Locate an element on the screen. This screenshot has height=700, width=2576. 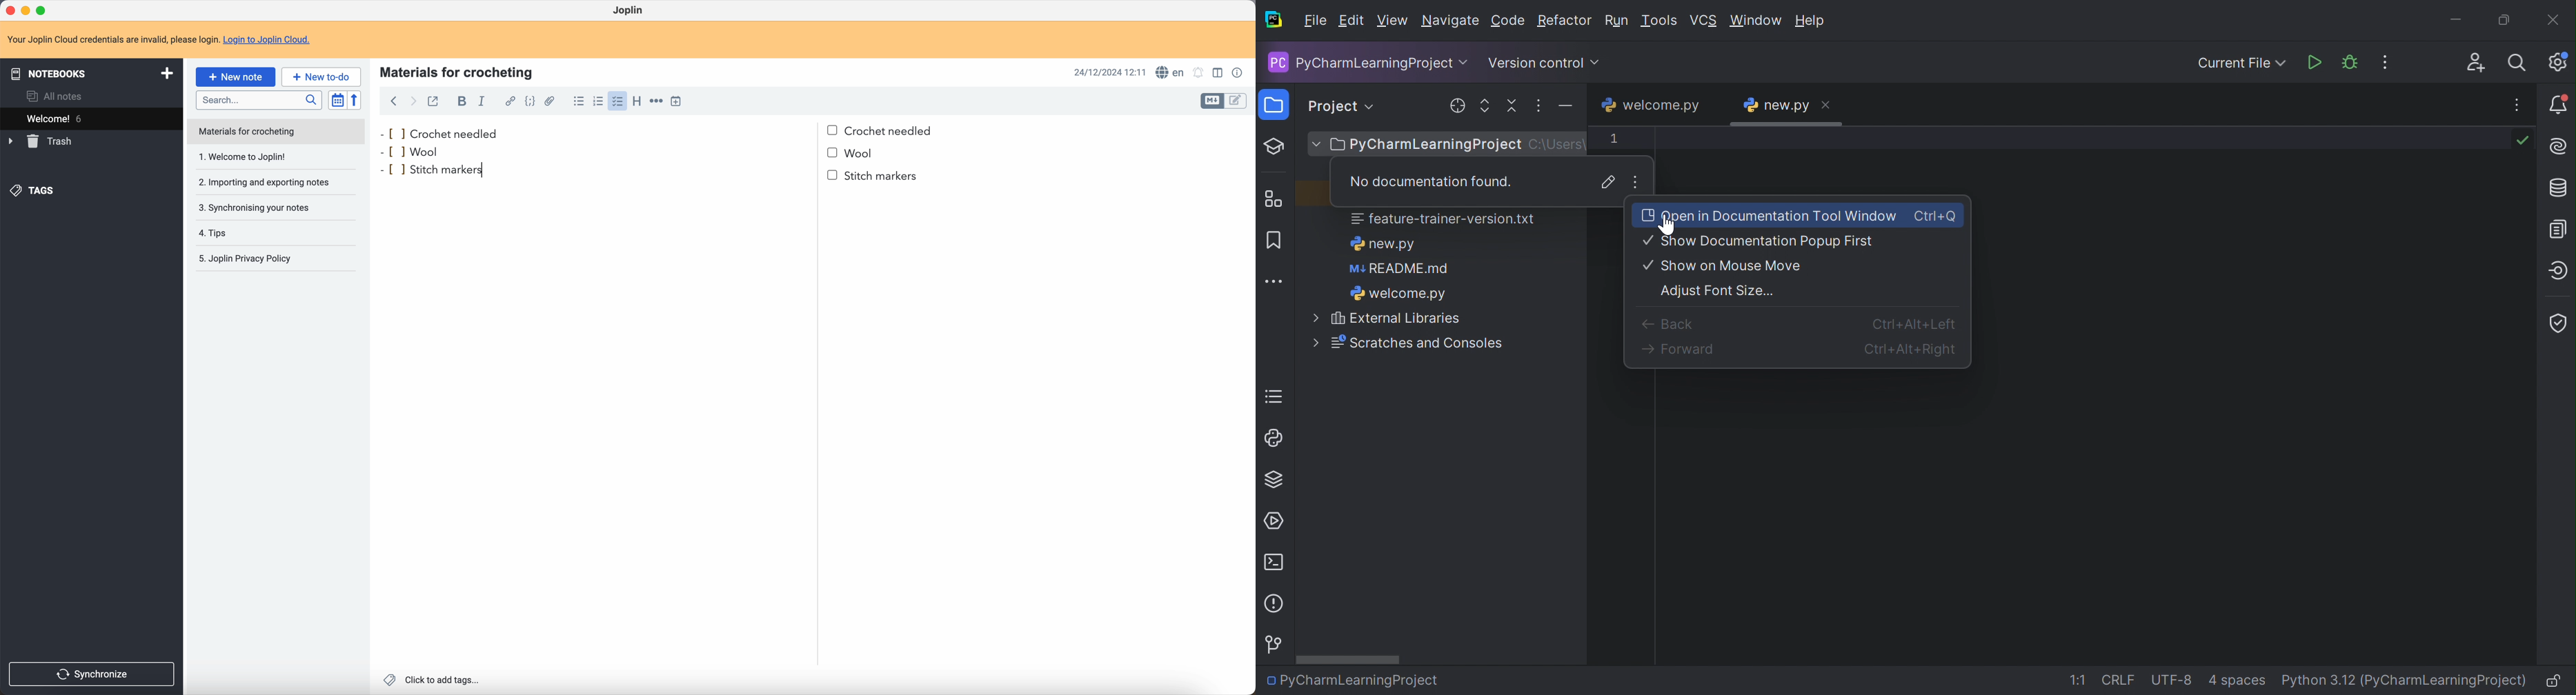
spell checker is located at coordinates (1169, 72).